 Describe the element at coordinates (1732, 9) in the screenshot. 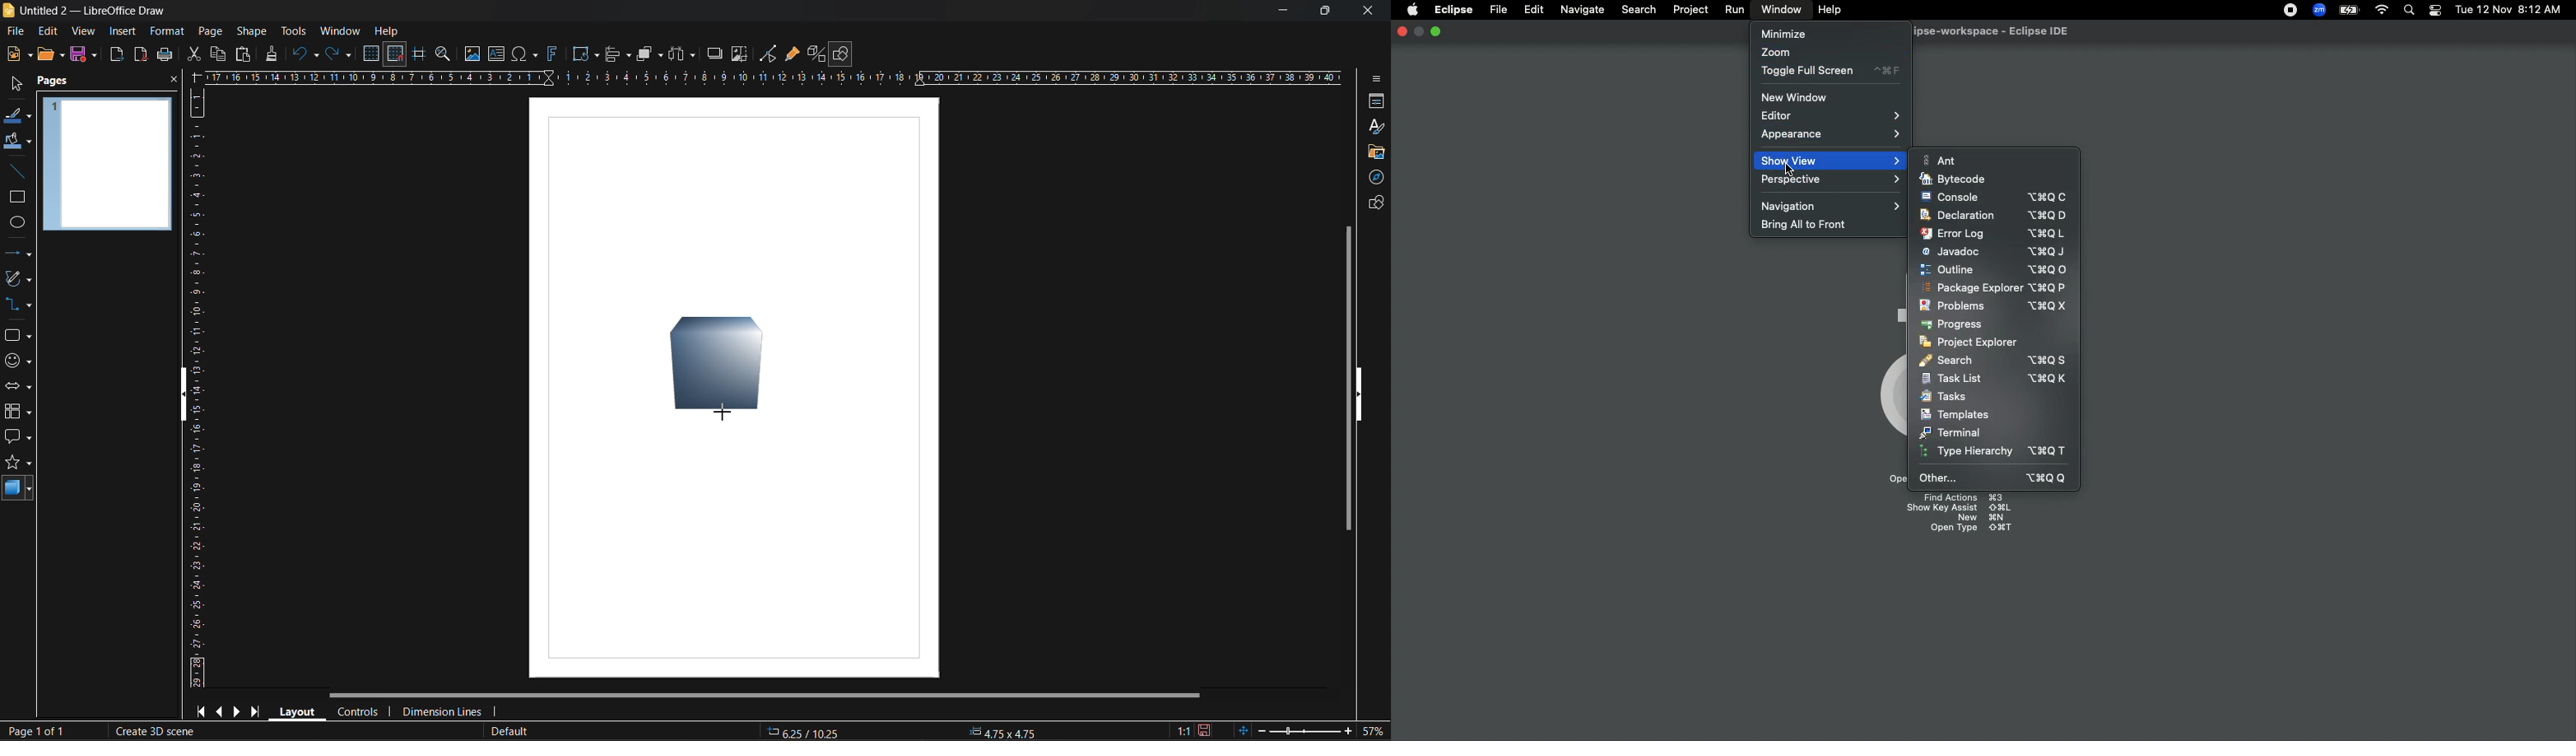

I see `Run` at that location.